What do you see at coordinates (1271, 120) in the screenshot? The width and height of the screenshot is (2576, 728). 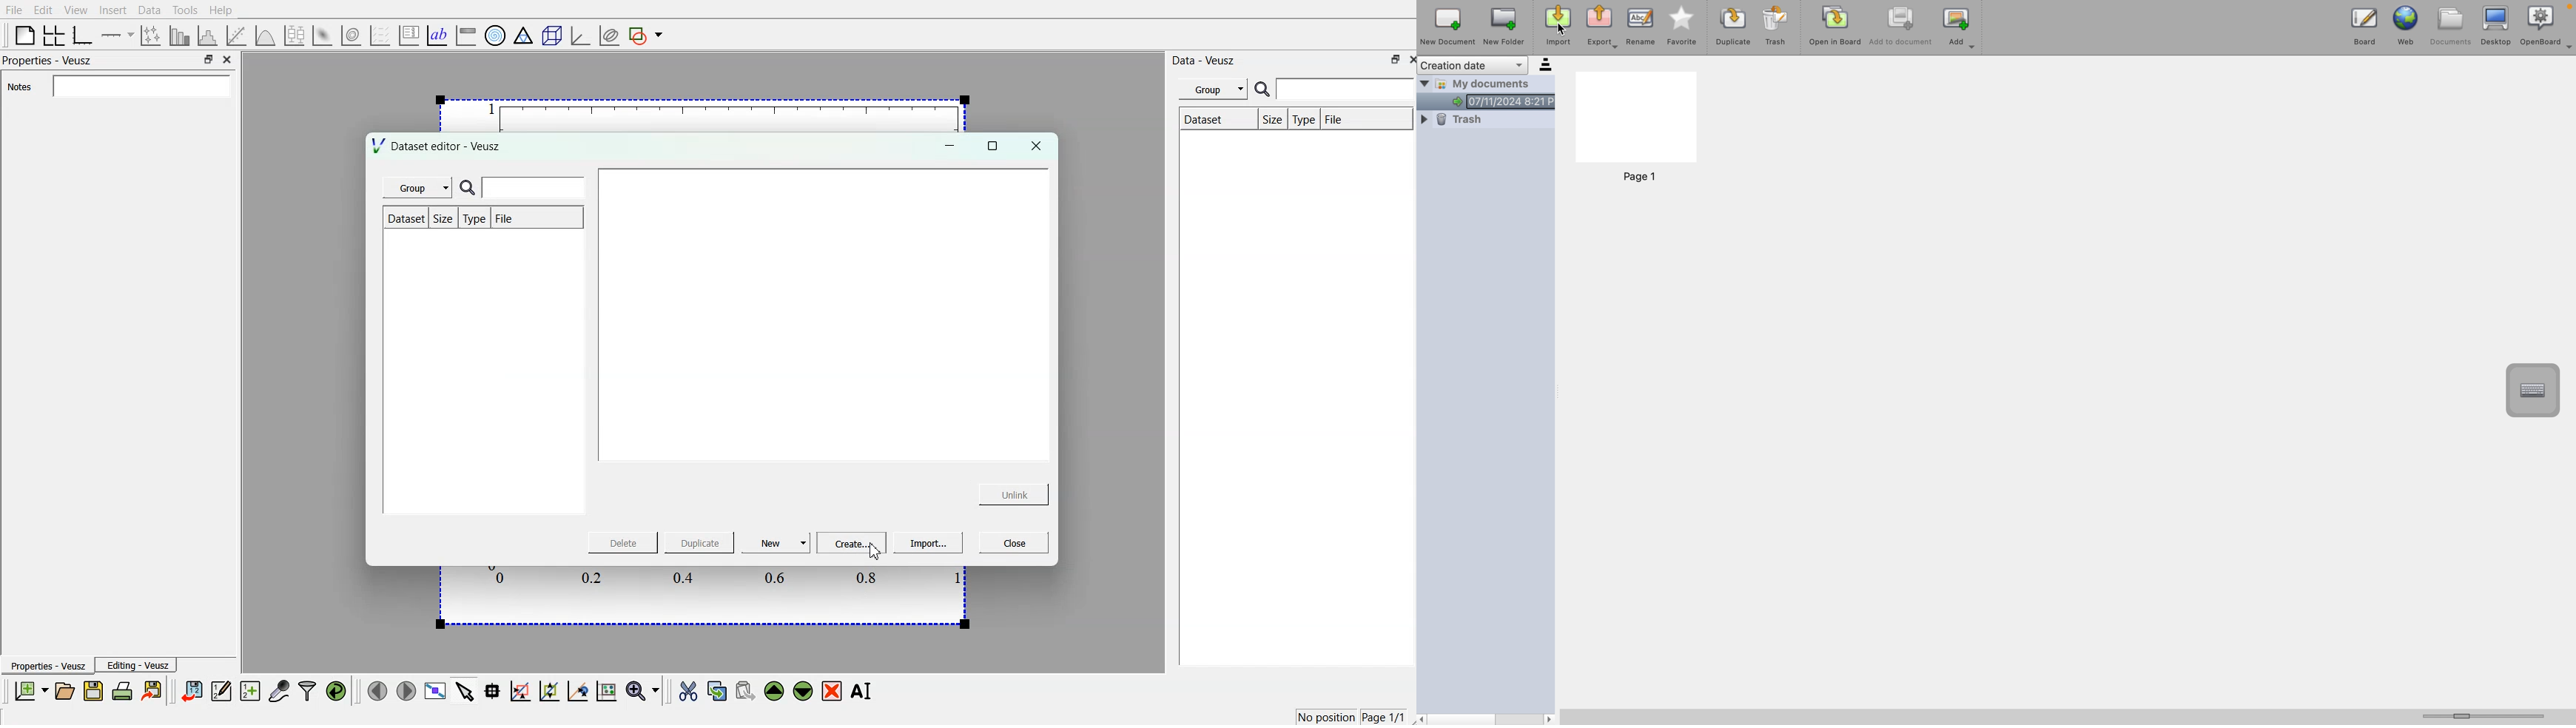 I see `Size` at bounding box center [1271, 120].